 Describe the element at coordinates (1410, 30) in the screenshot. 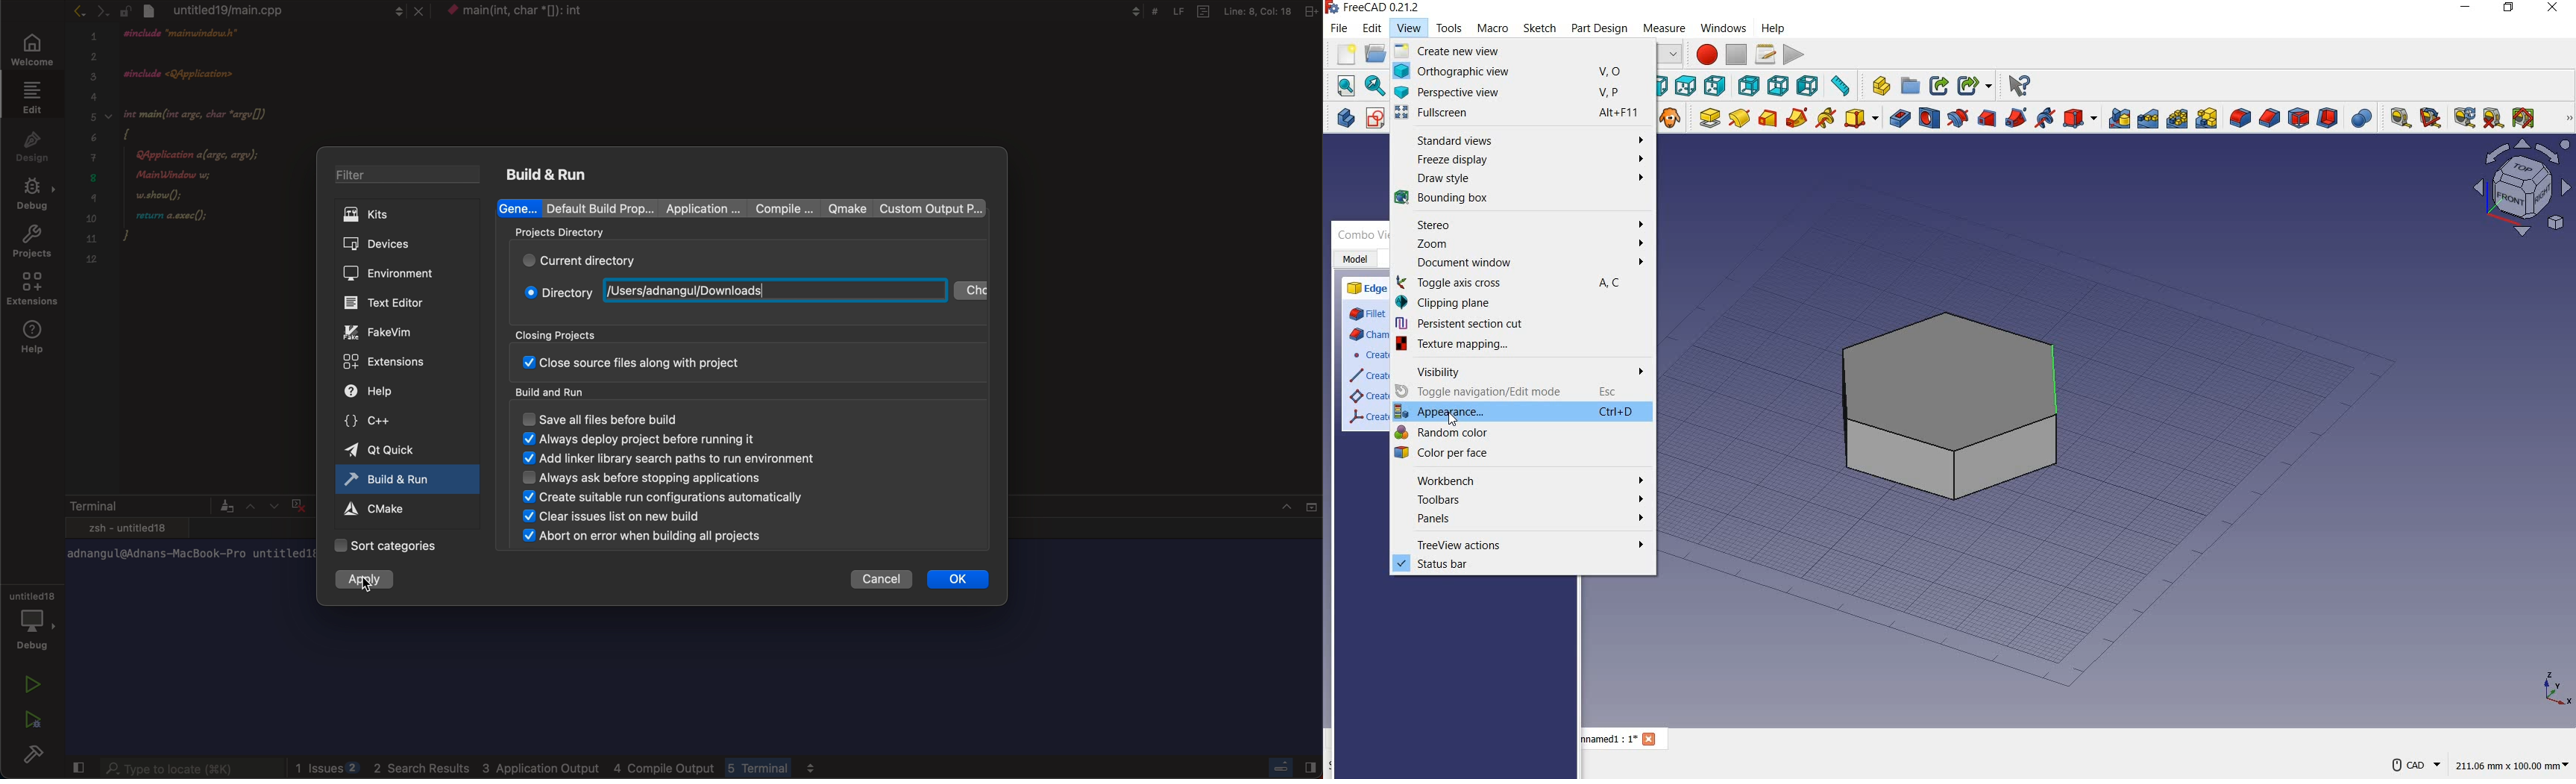

I see `view` at that location.